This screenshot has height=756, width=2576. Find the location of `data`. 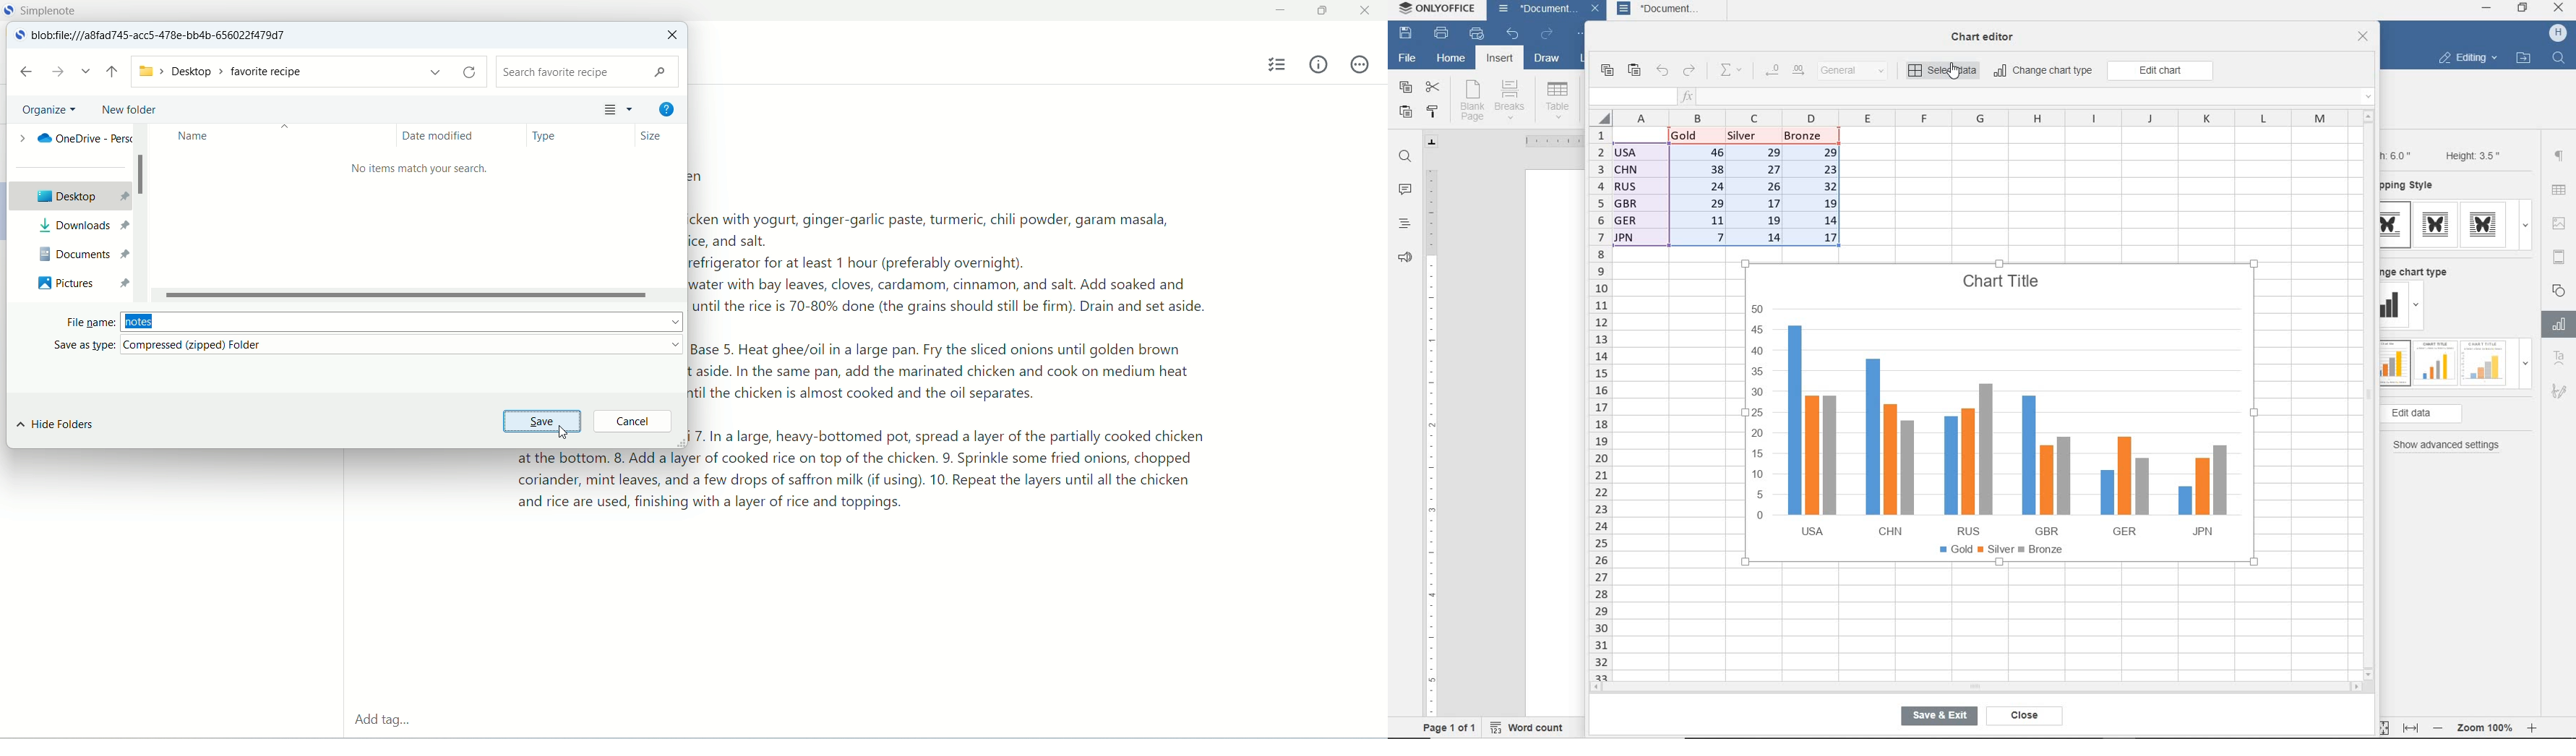

data is located at coordinates (1732, 190).